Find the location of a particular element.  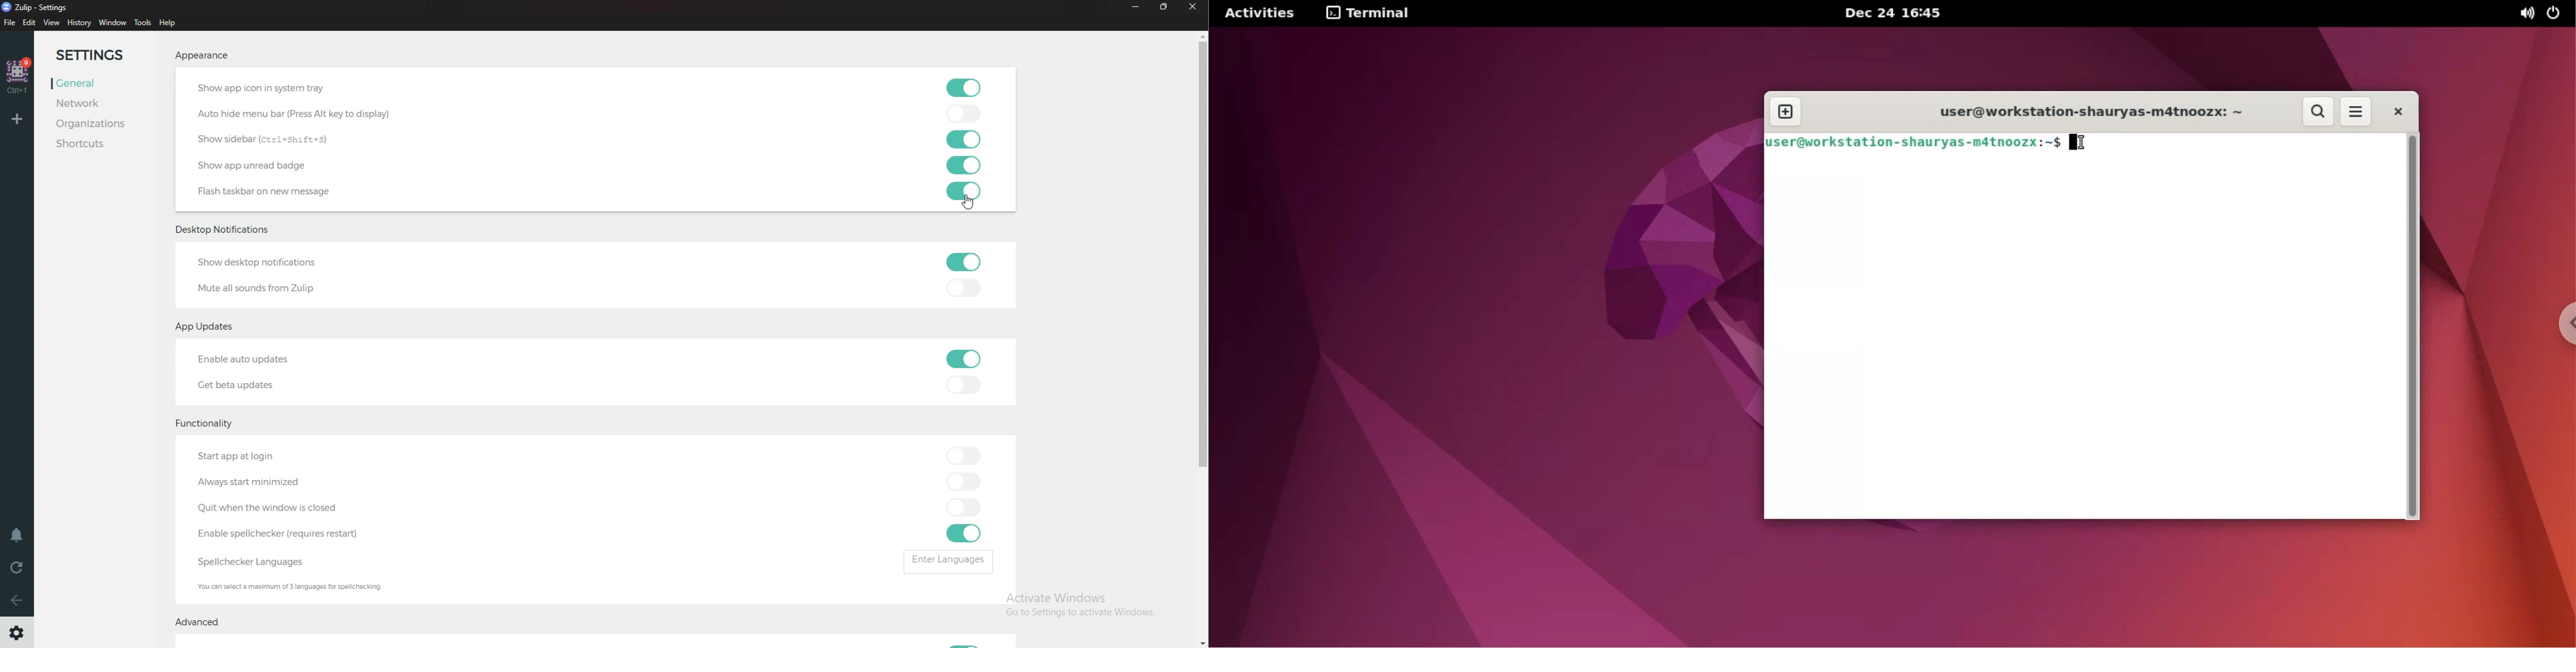

Organizations is located at coordinates (93, 123).